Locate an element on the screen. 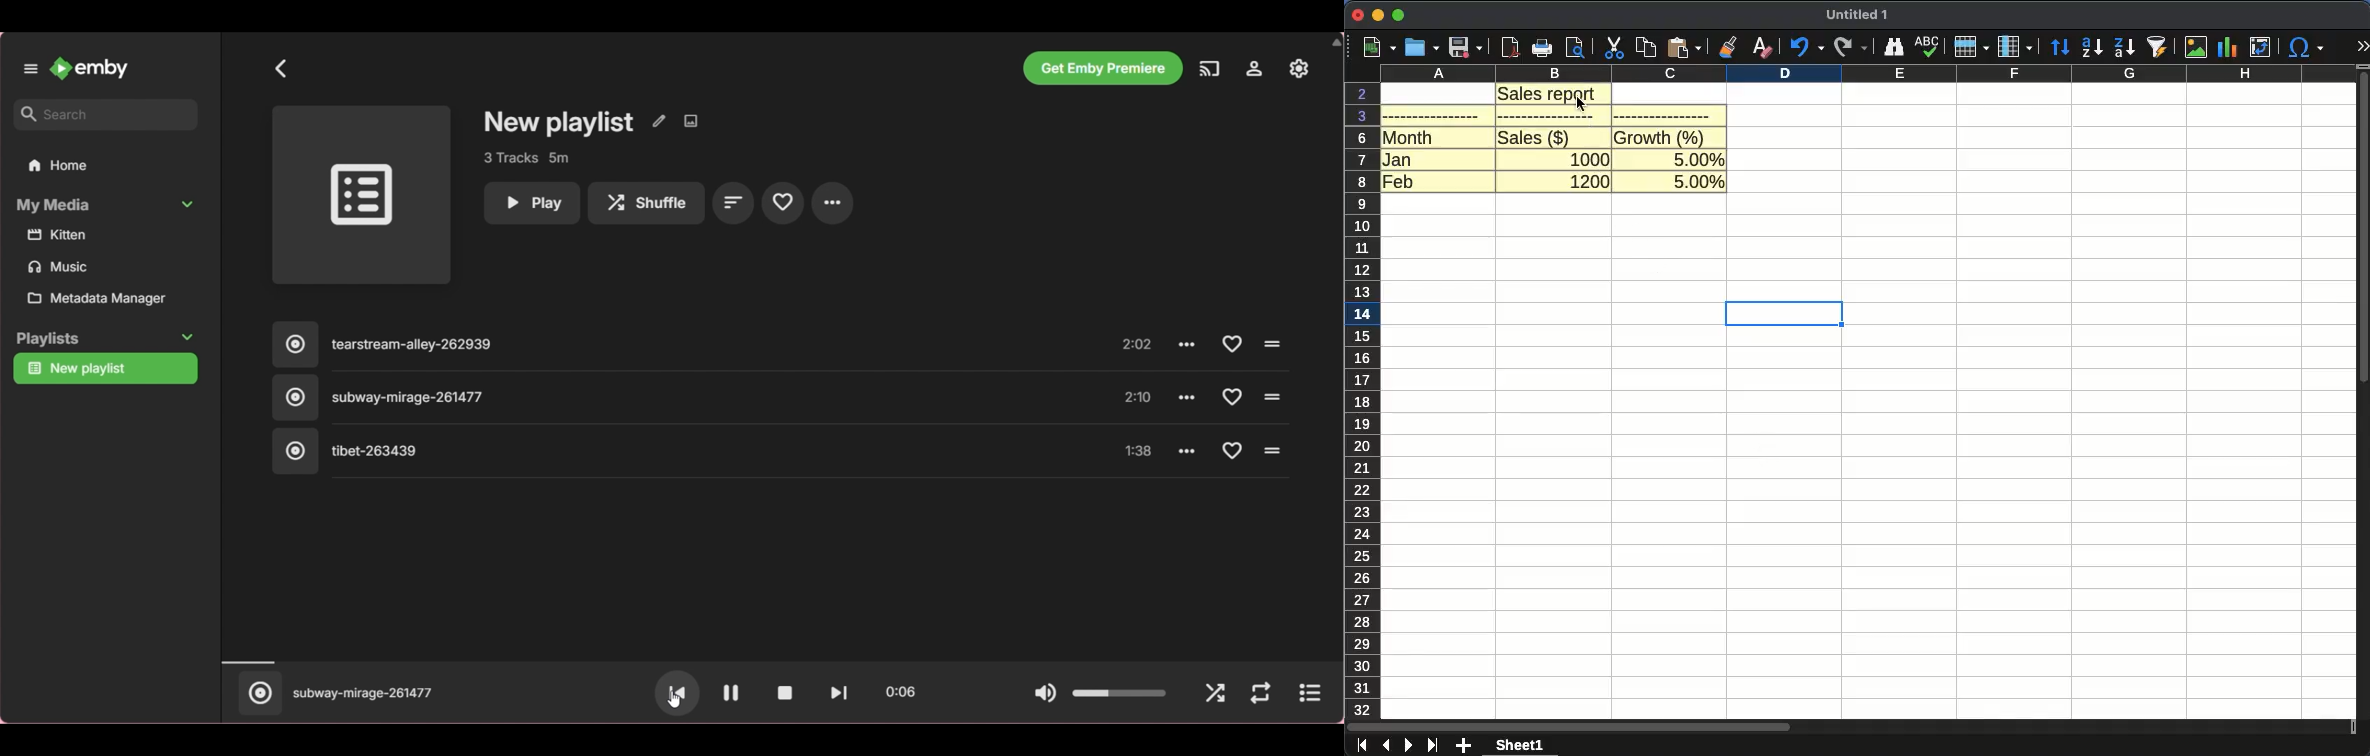  Collapse My Media is located at coordinates (106, 205).